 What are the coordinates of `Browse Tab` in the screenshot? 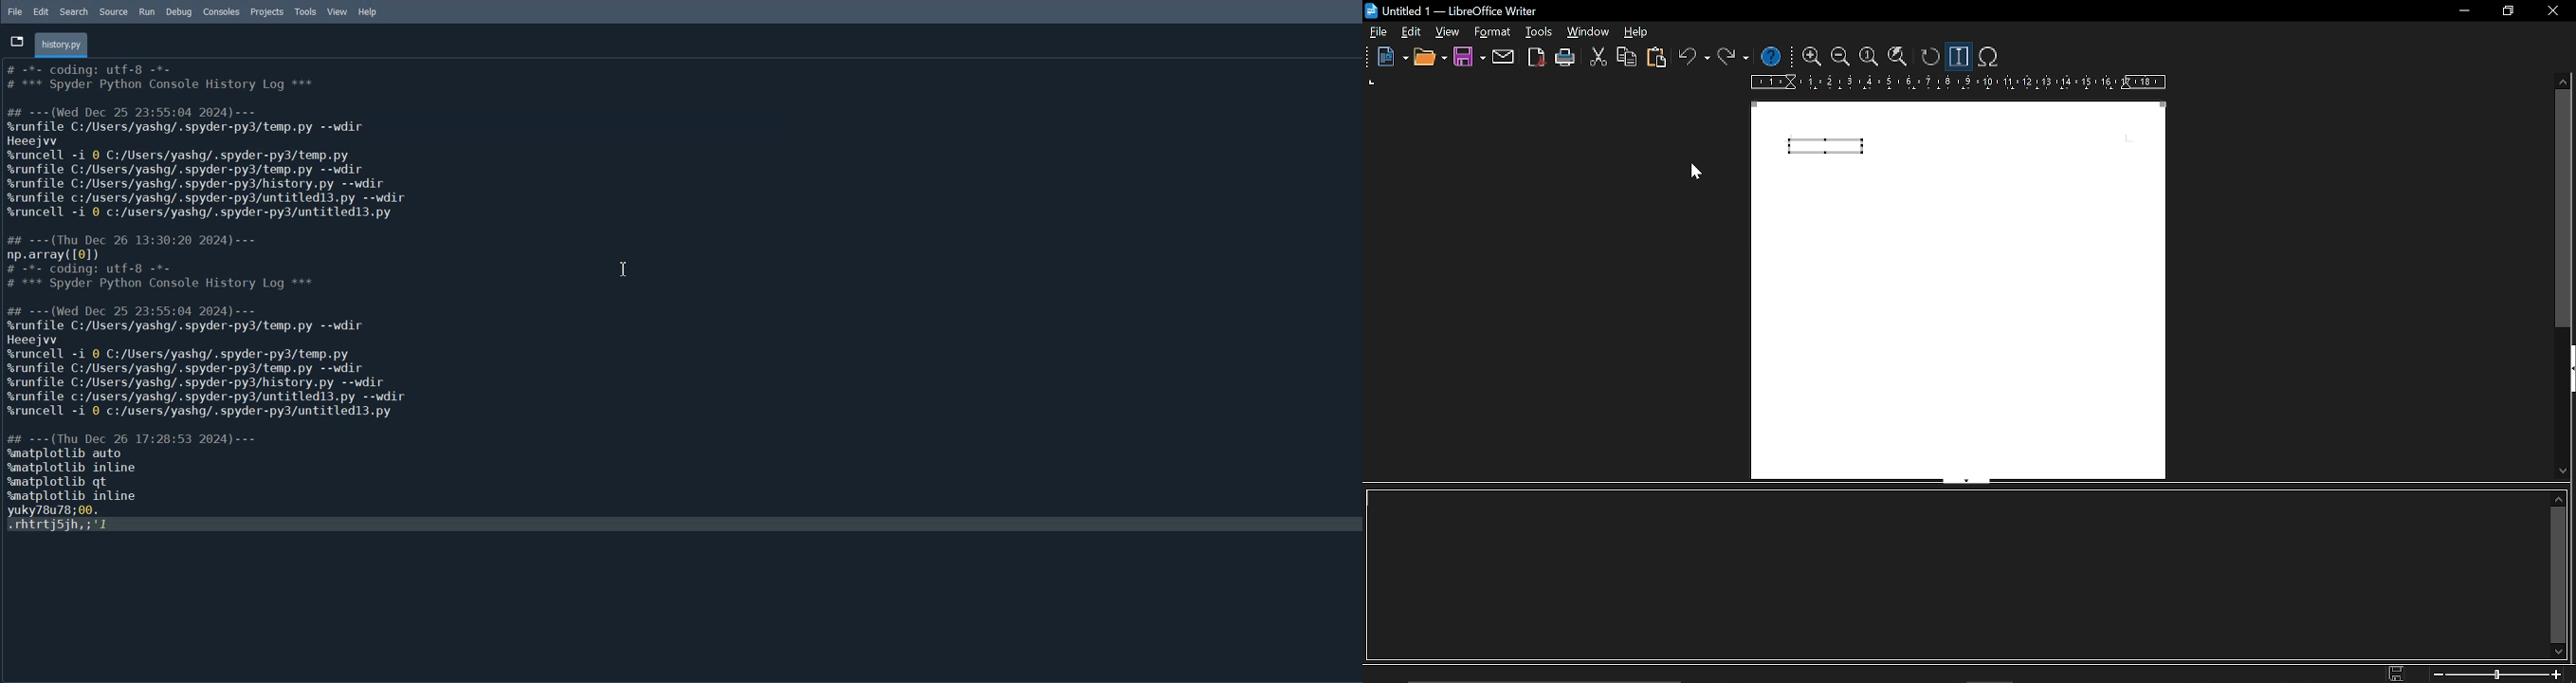 It's located at (16, 40).